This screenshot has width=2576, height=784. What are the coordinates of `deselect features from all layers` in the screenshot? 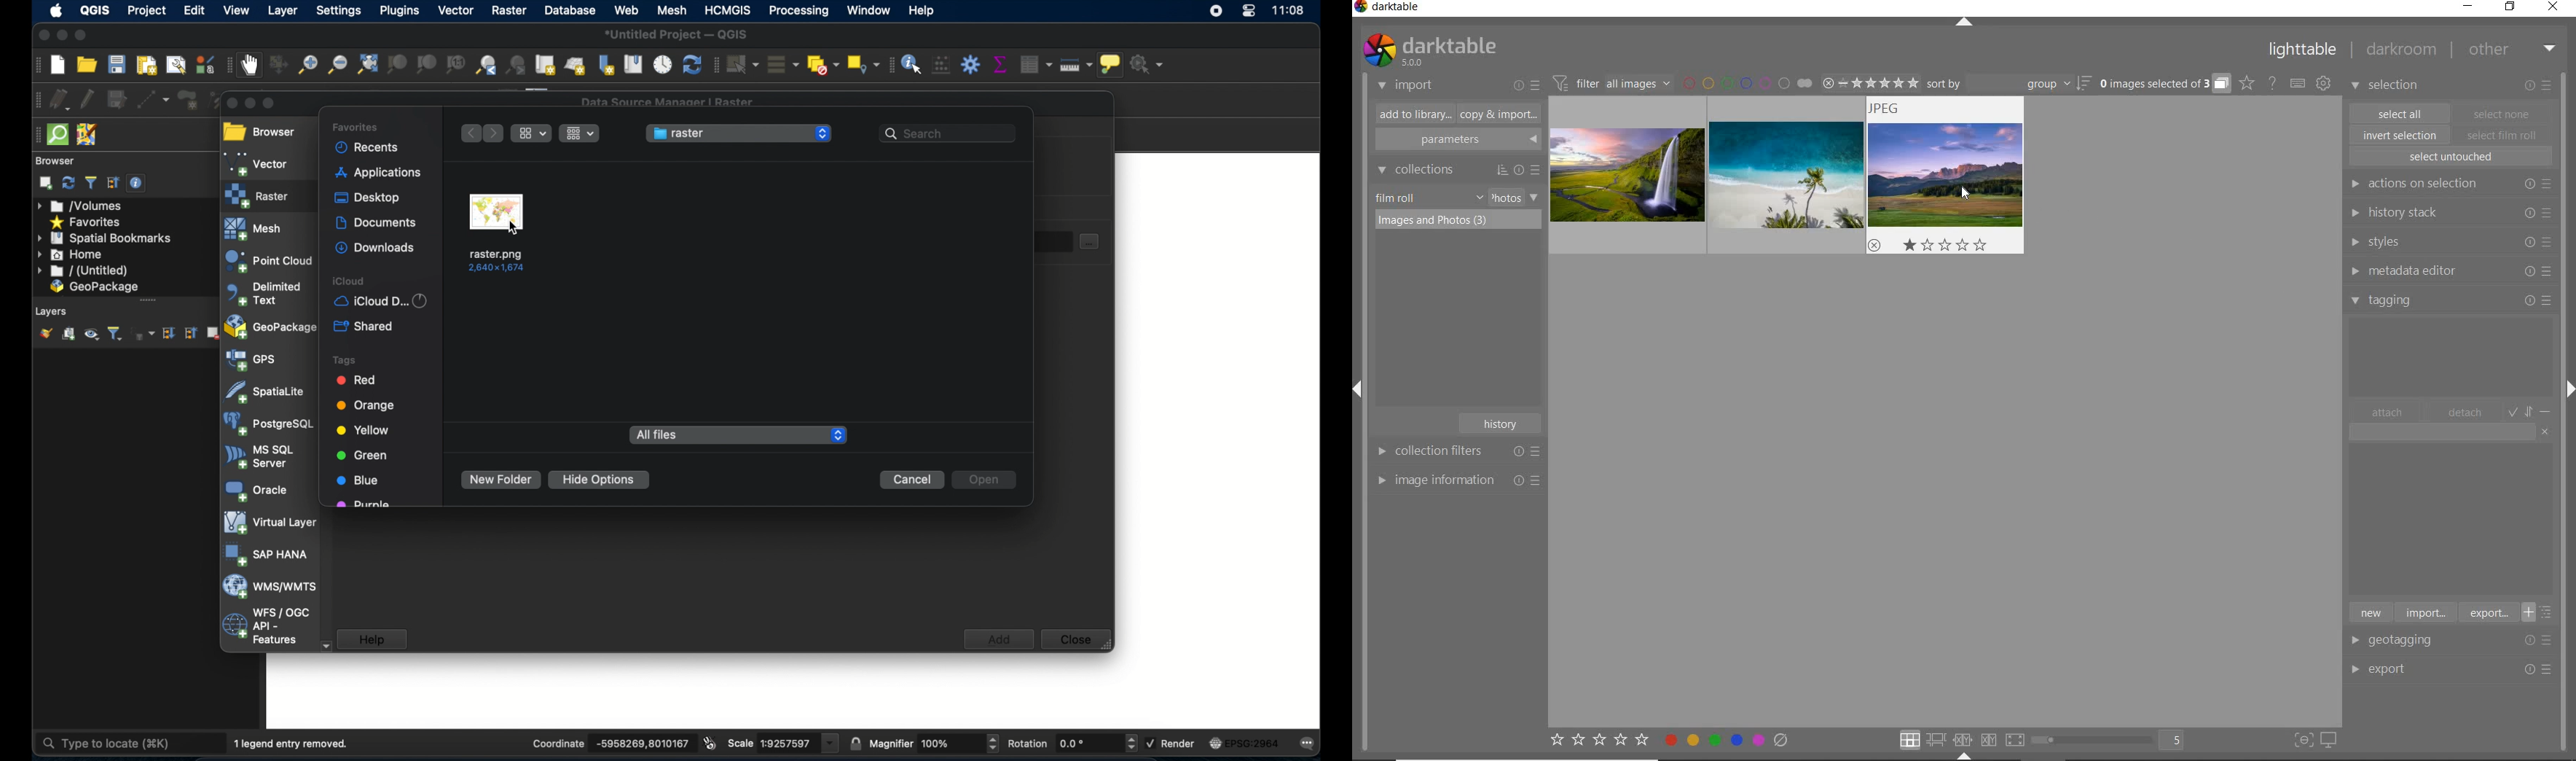 It's located at (821, 64).